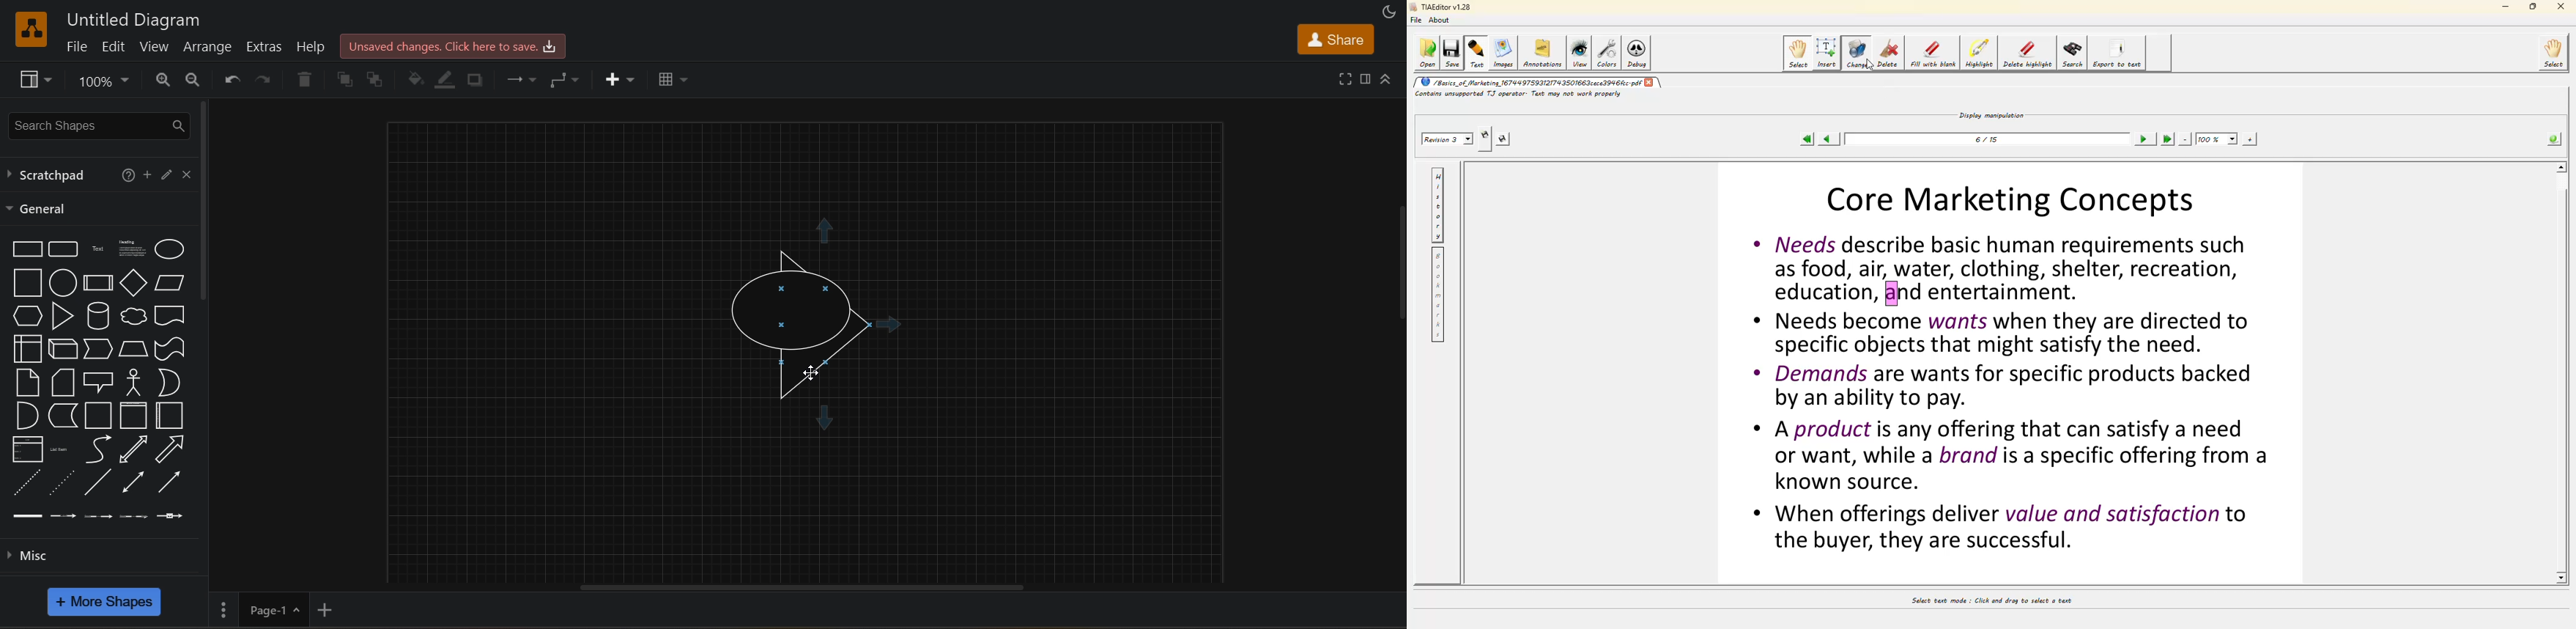 The width and height of the screenshot is (2576, 644). I want to click on rectangle, so click(28, 249).